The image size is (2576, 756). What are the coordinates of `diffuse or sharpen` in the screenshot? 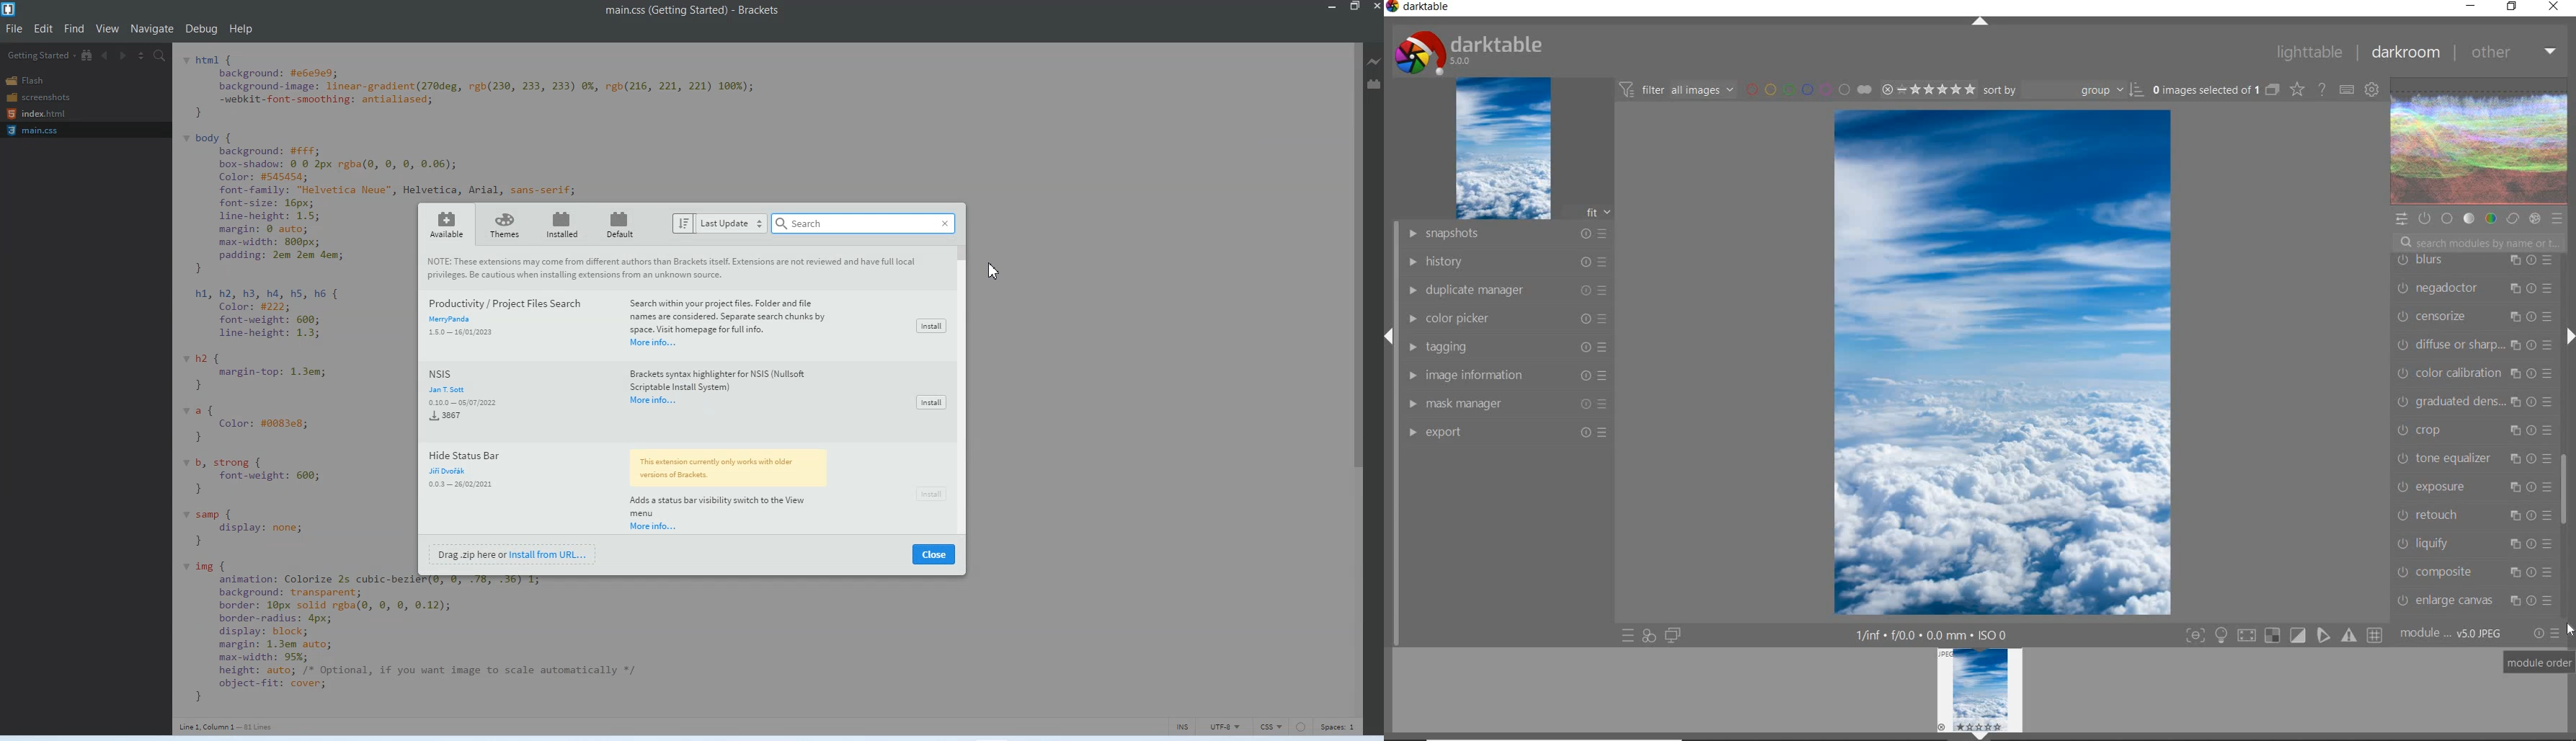 It's located at (2474, 345).